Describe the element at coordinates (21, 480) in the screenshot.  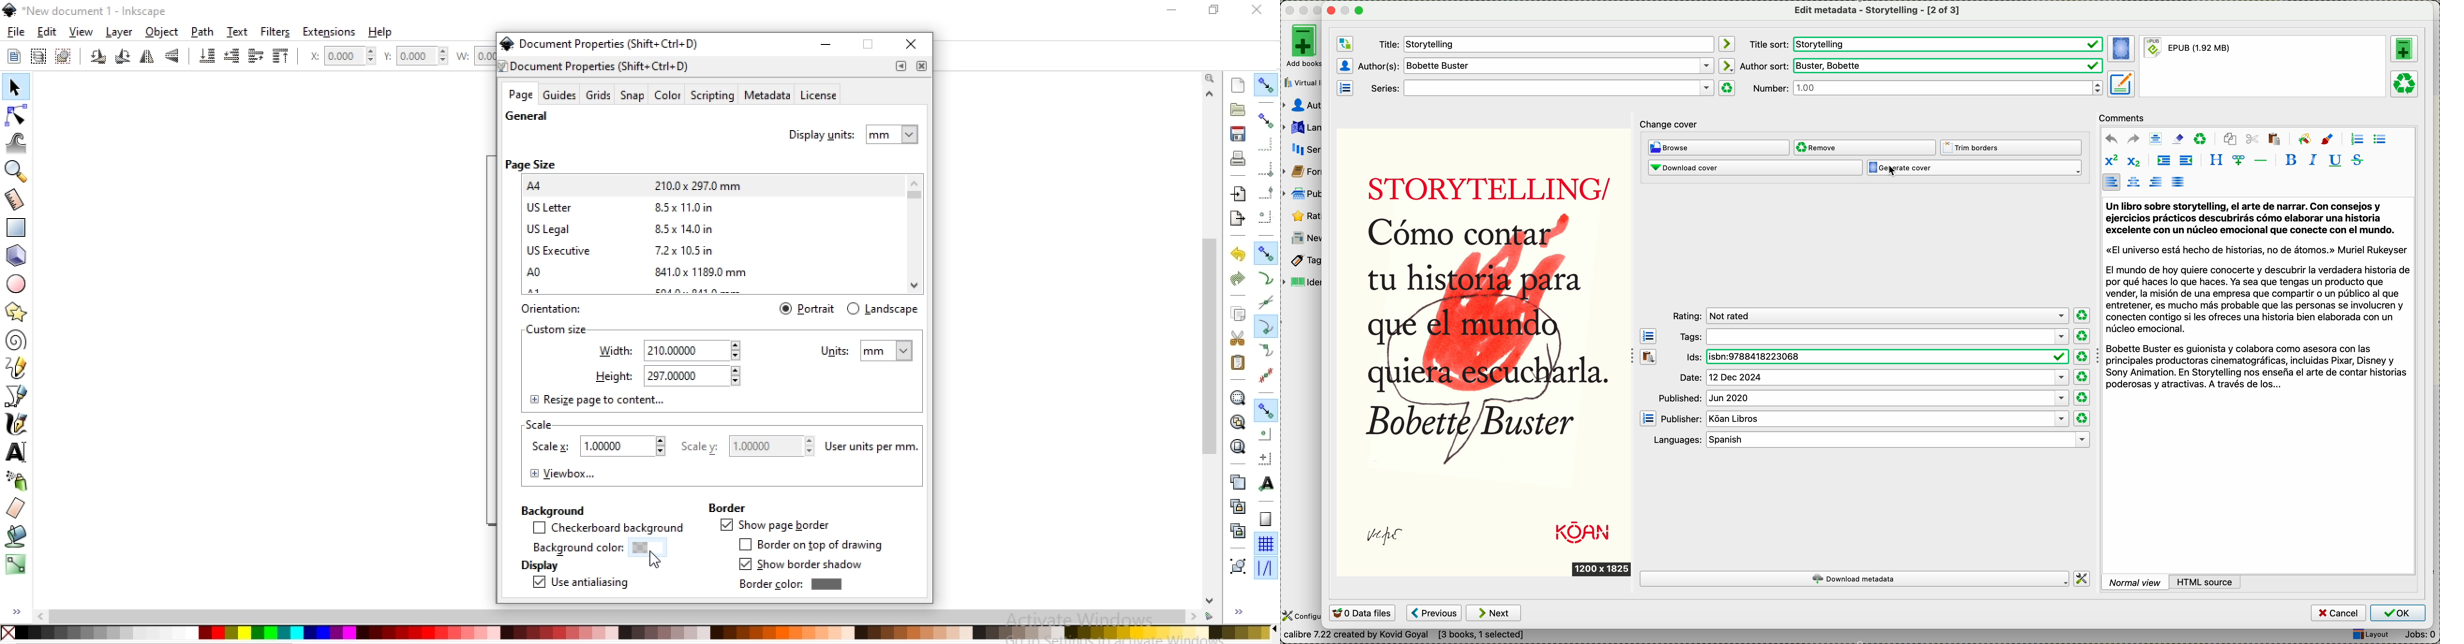
I see `spray objects by sculping or painting` at that location.